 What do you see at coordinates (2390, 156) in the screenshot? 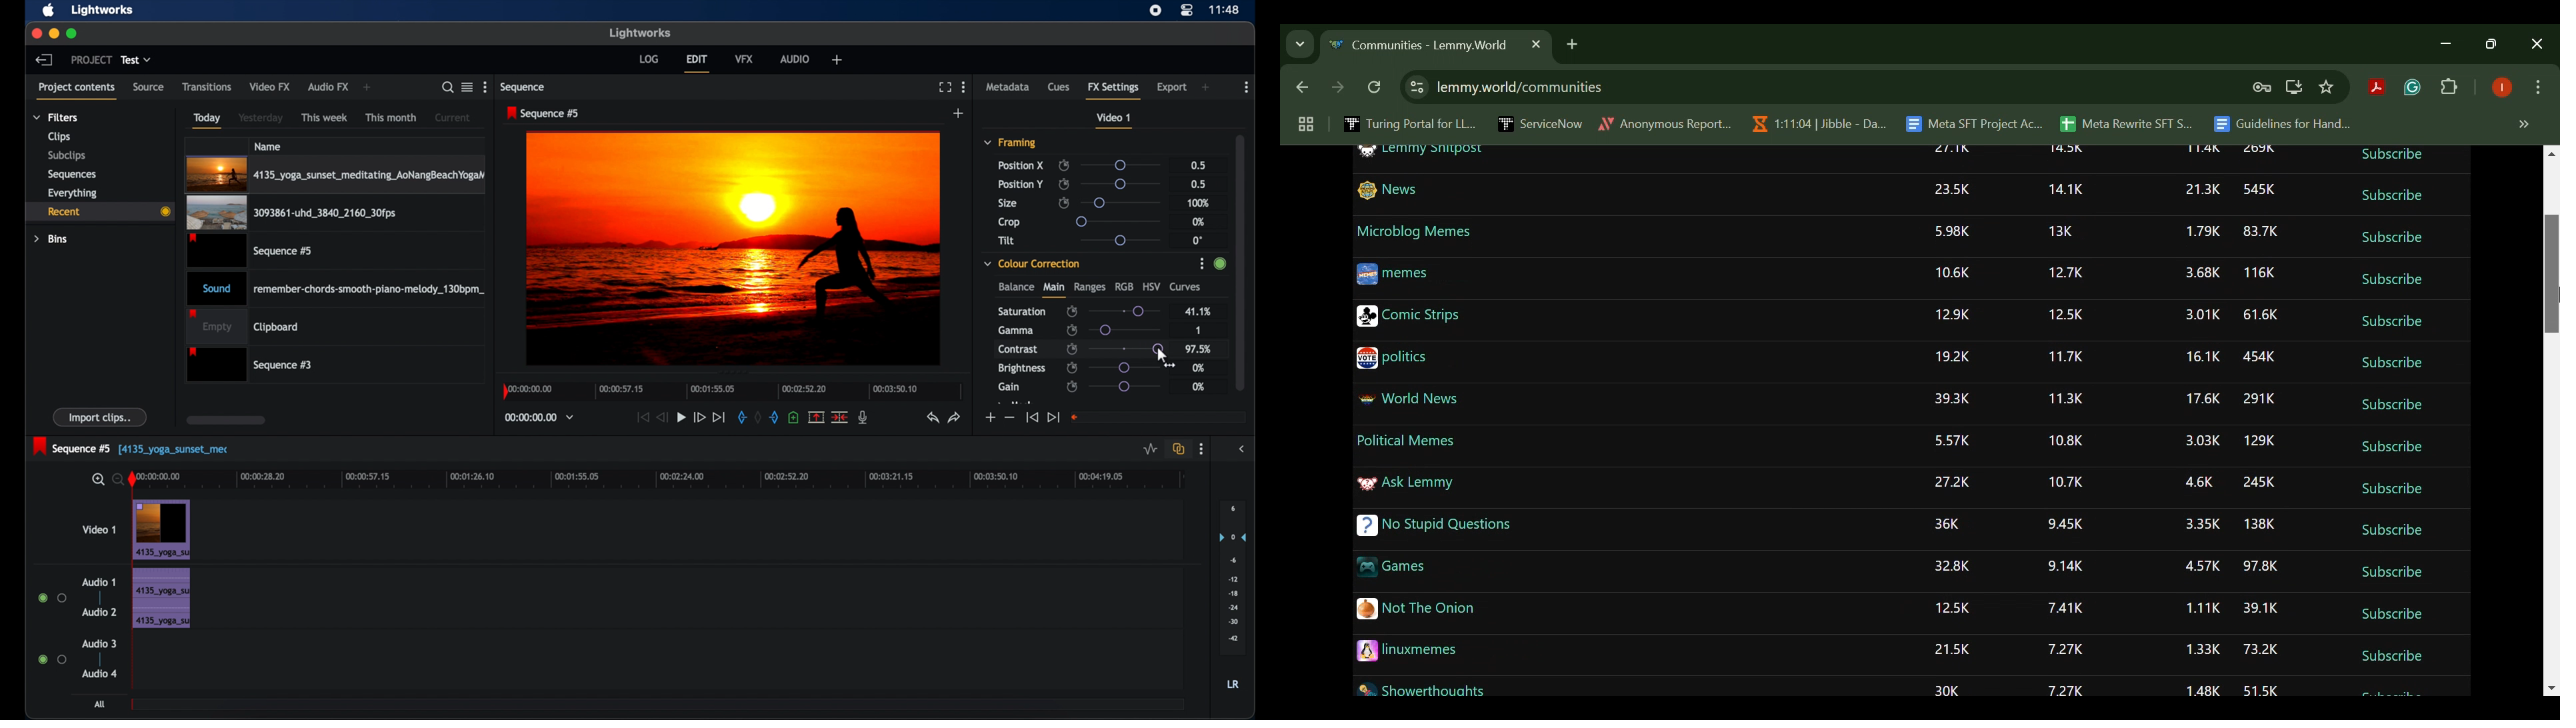
I see `Subscribe` at bounding box center [2390, 156].